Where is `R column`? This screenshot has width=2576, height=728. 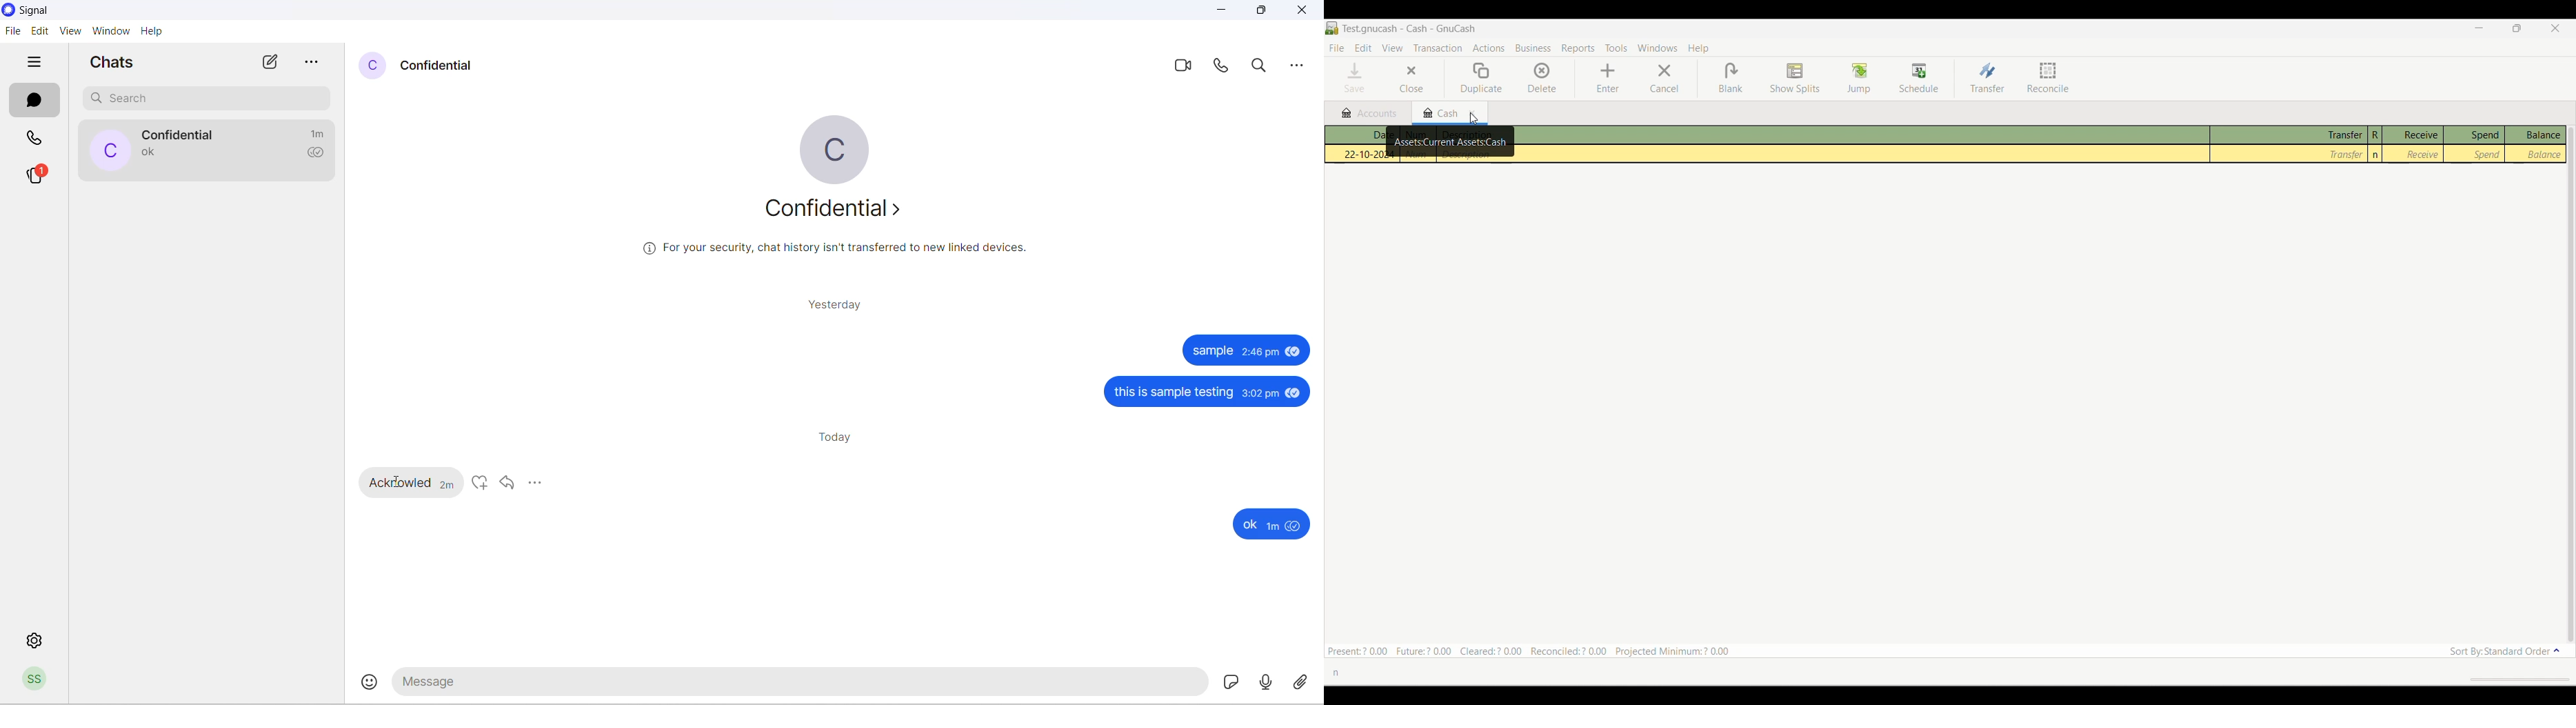 R column is located at coordinates (2376, 135).